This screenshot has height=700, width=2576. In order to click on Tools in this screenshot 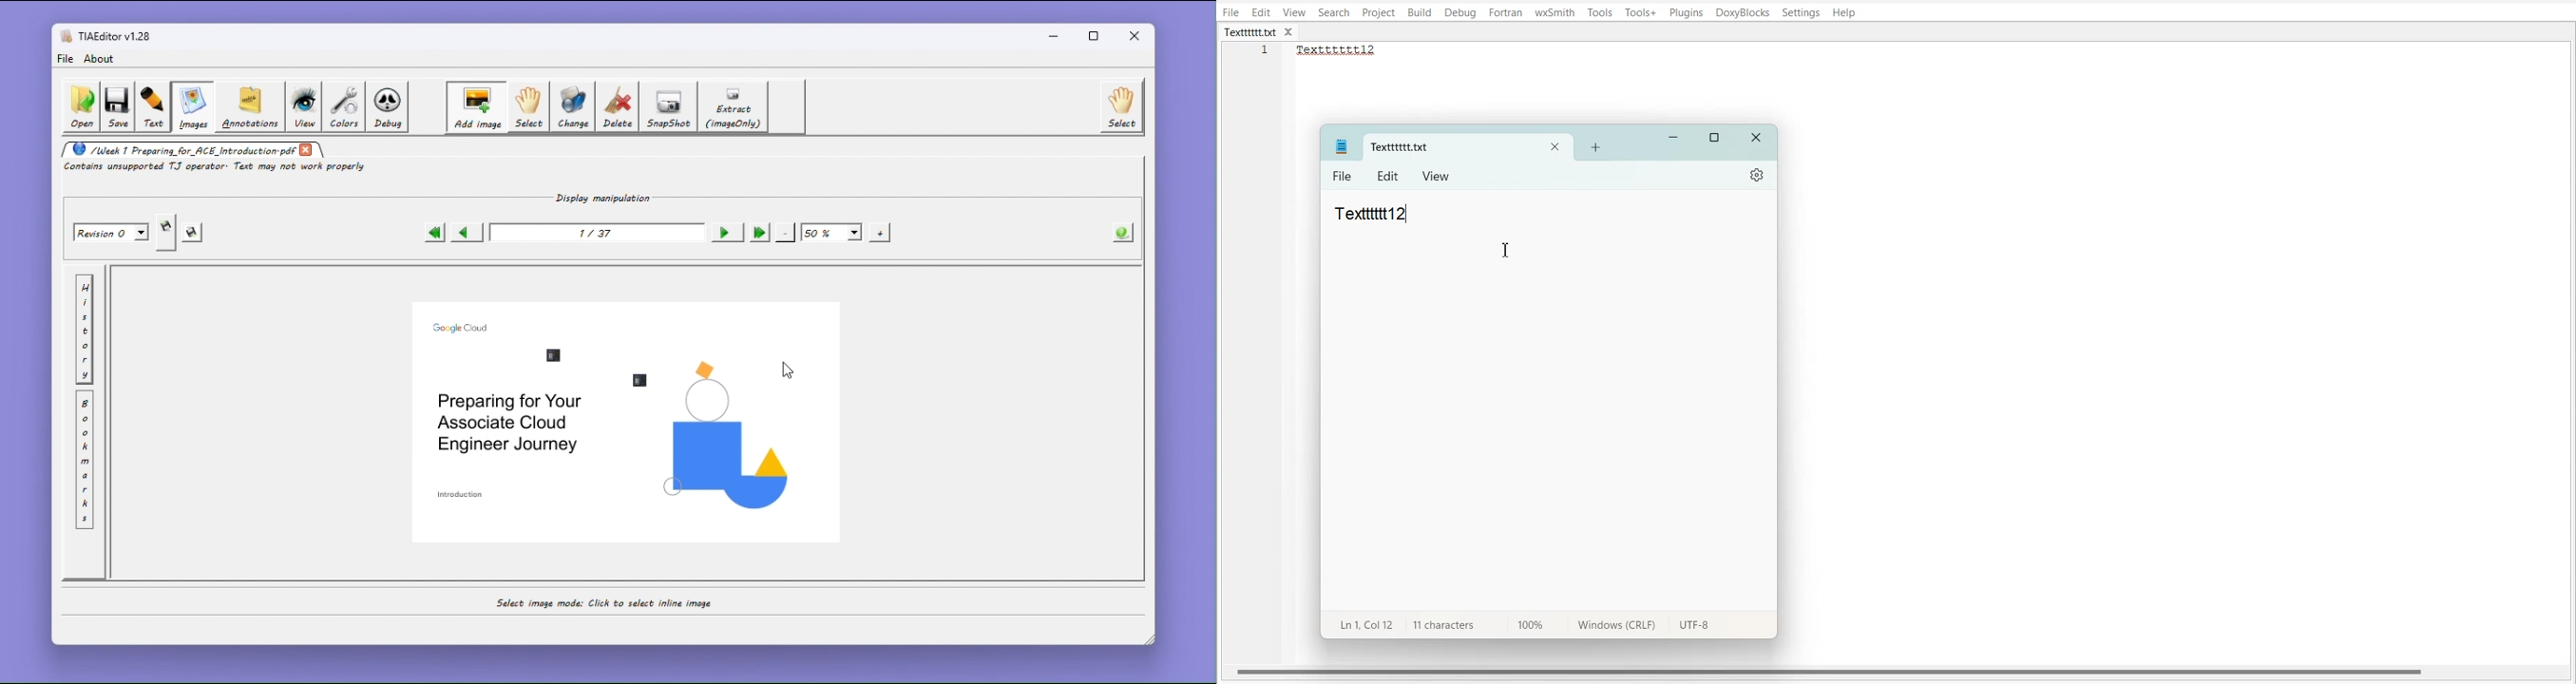, I will do `click(1600, 12)`.